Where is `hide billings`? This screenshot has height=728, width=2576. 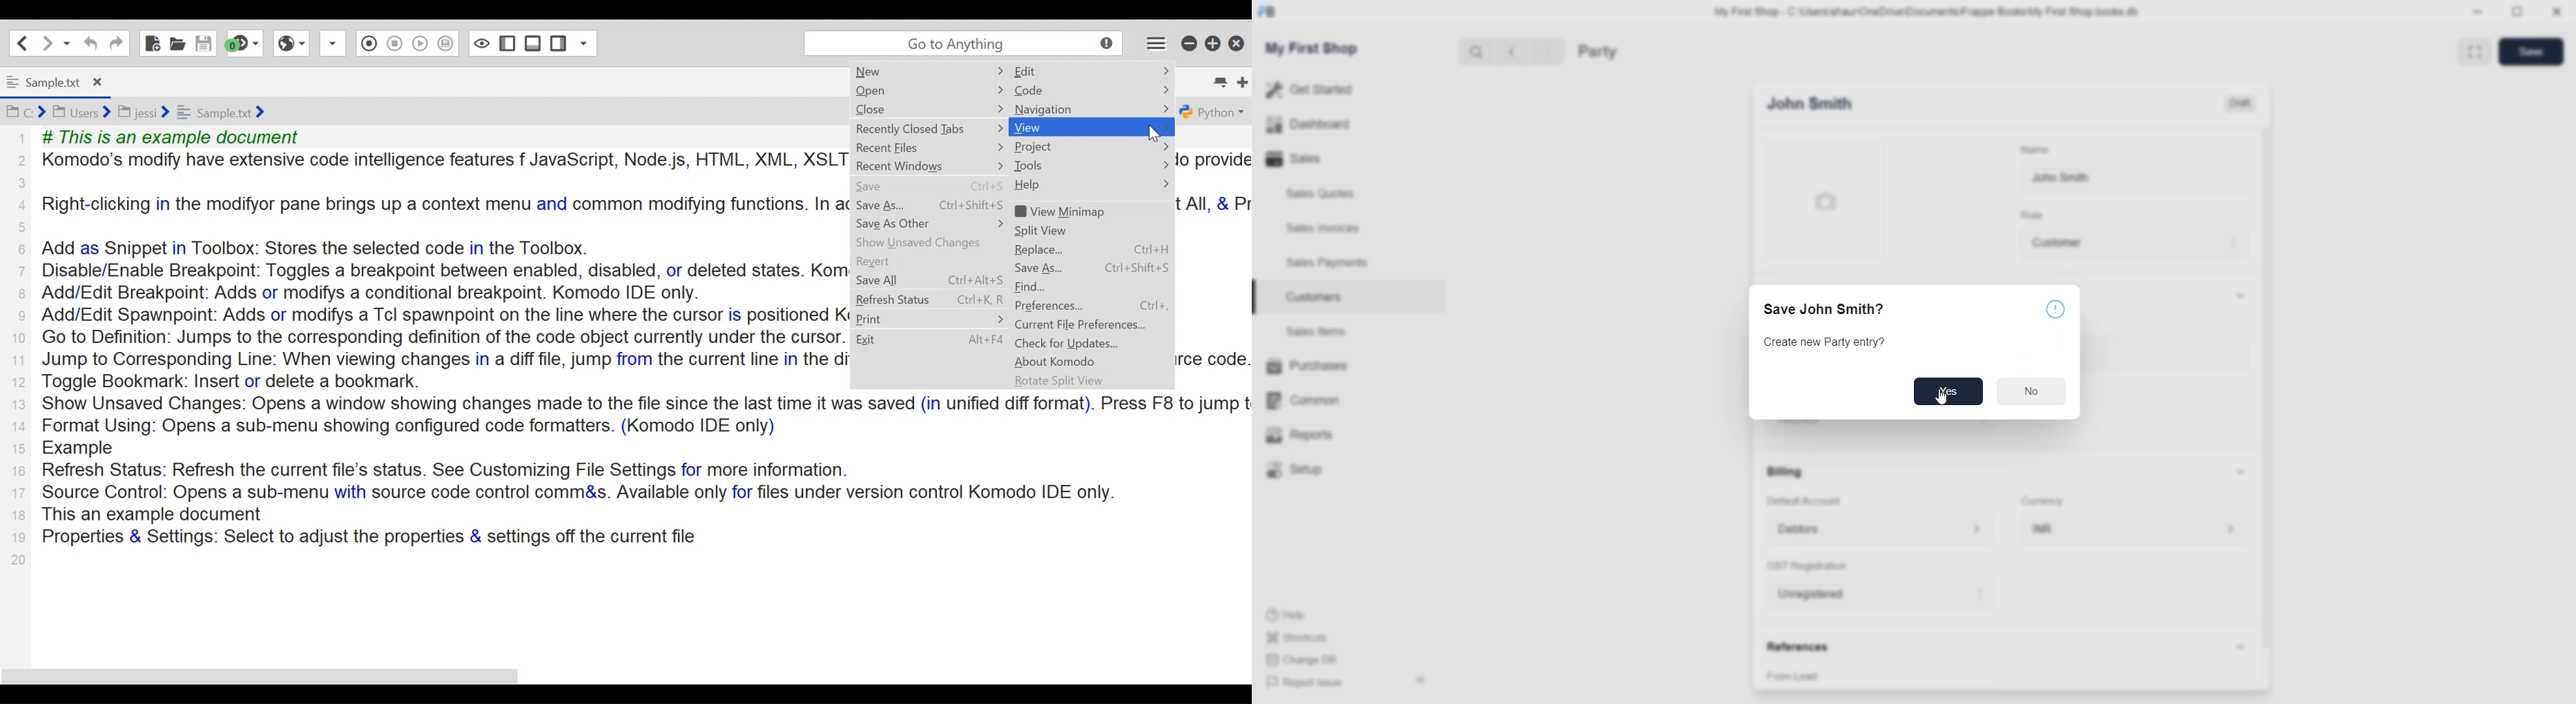
hide billings is located at coordinates (2240, 471).